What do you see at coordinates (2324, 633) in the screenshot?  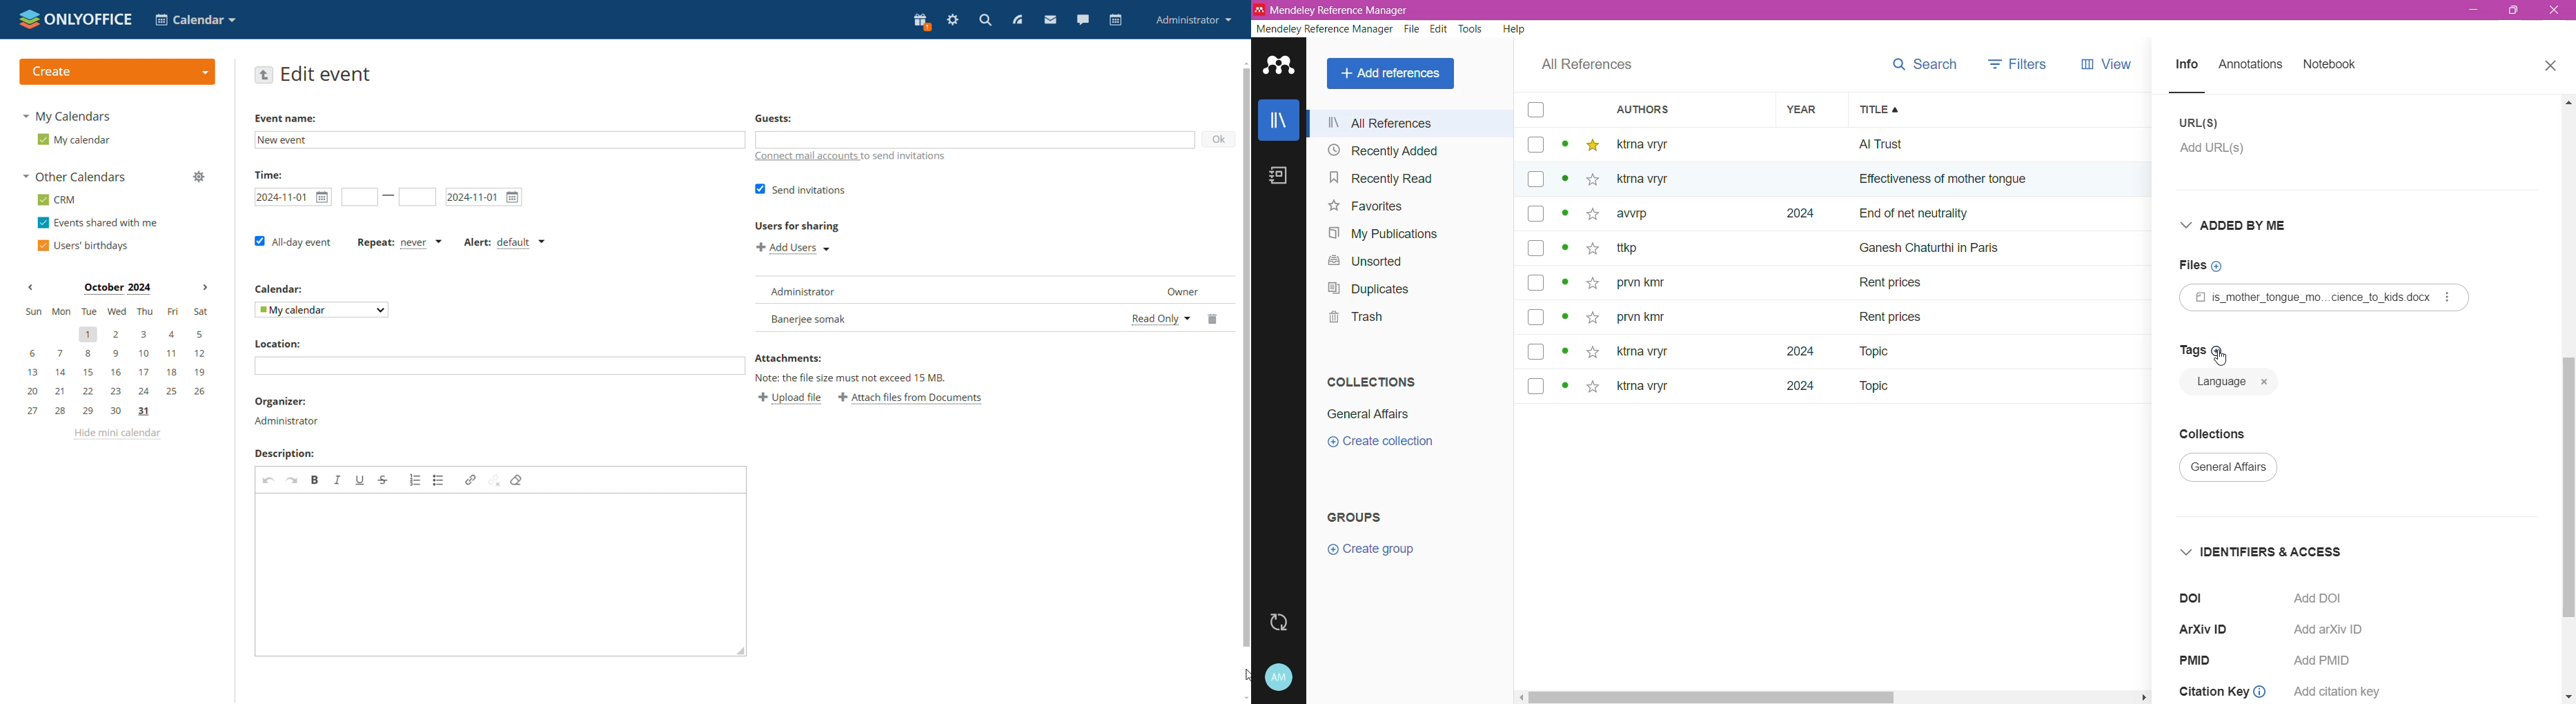 I see `Add arXiv ID` at bounding box center [2324, 633].